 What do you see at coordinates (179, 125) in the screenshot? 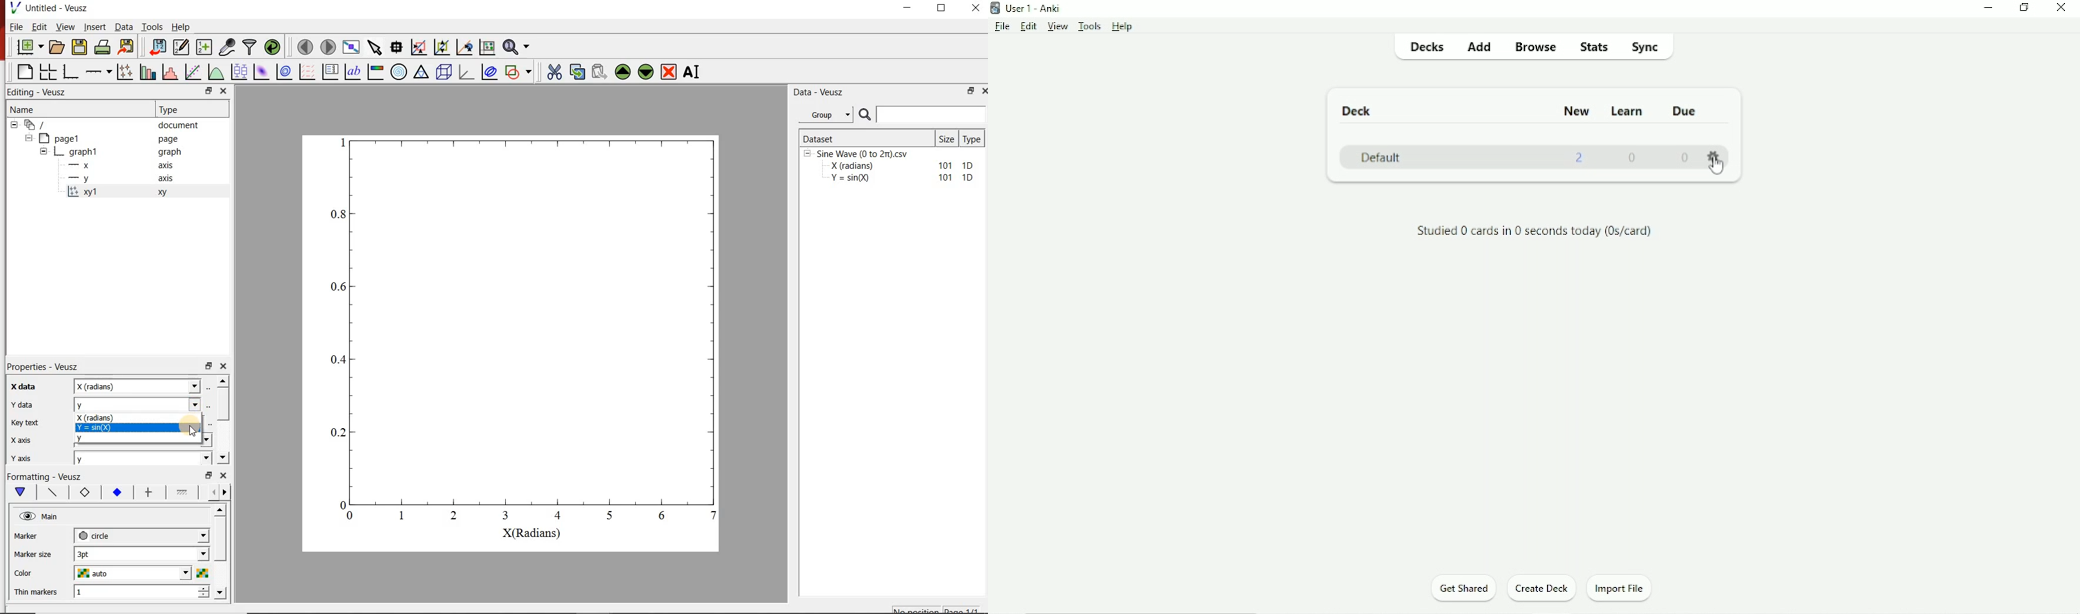
I see `document` at bounding box center [179, 125].